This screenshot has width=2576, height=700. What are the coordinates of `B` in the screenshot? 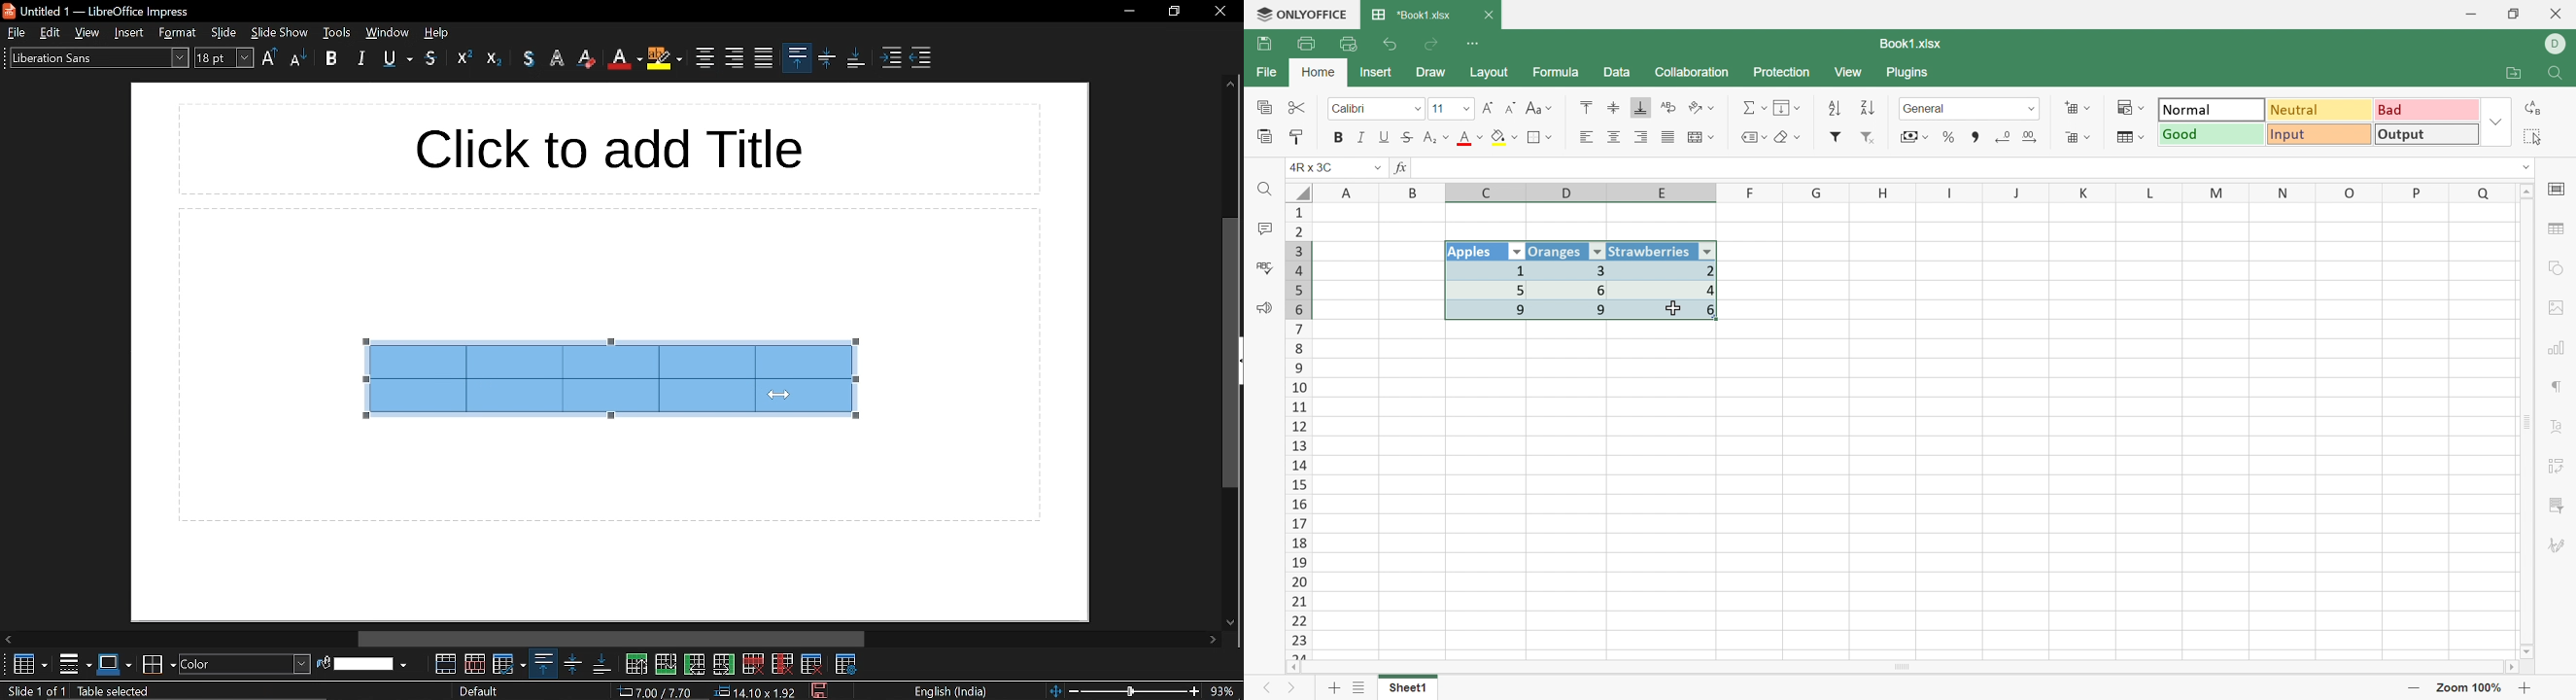 It's located at (1415, 192).